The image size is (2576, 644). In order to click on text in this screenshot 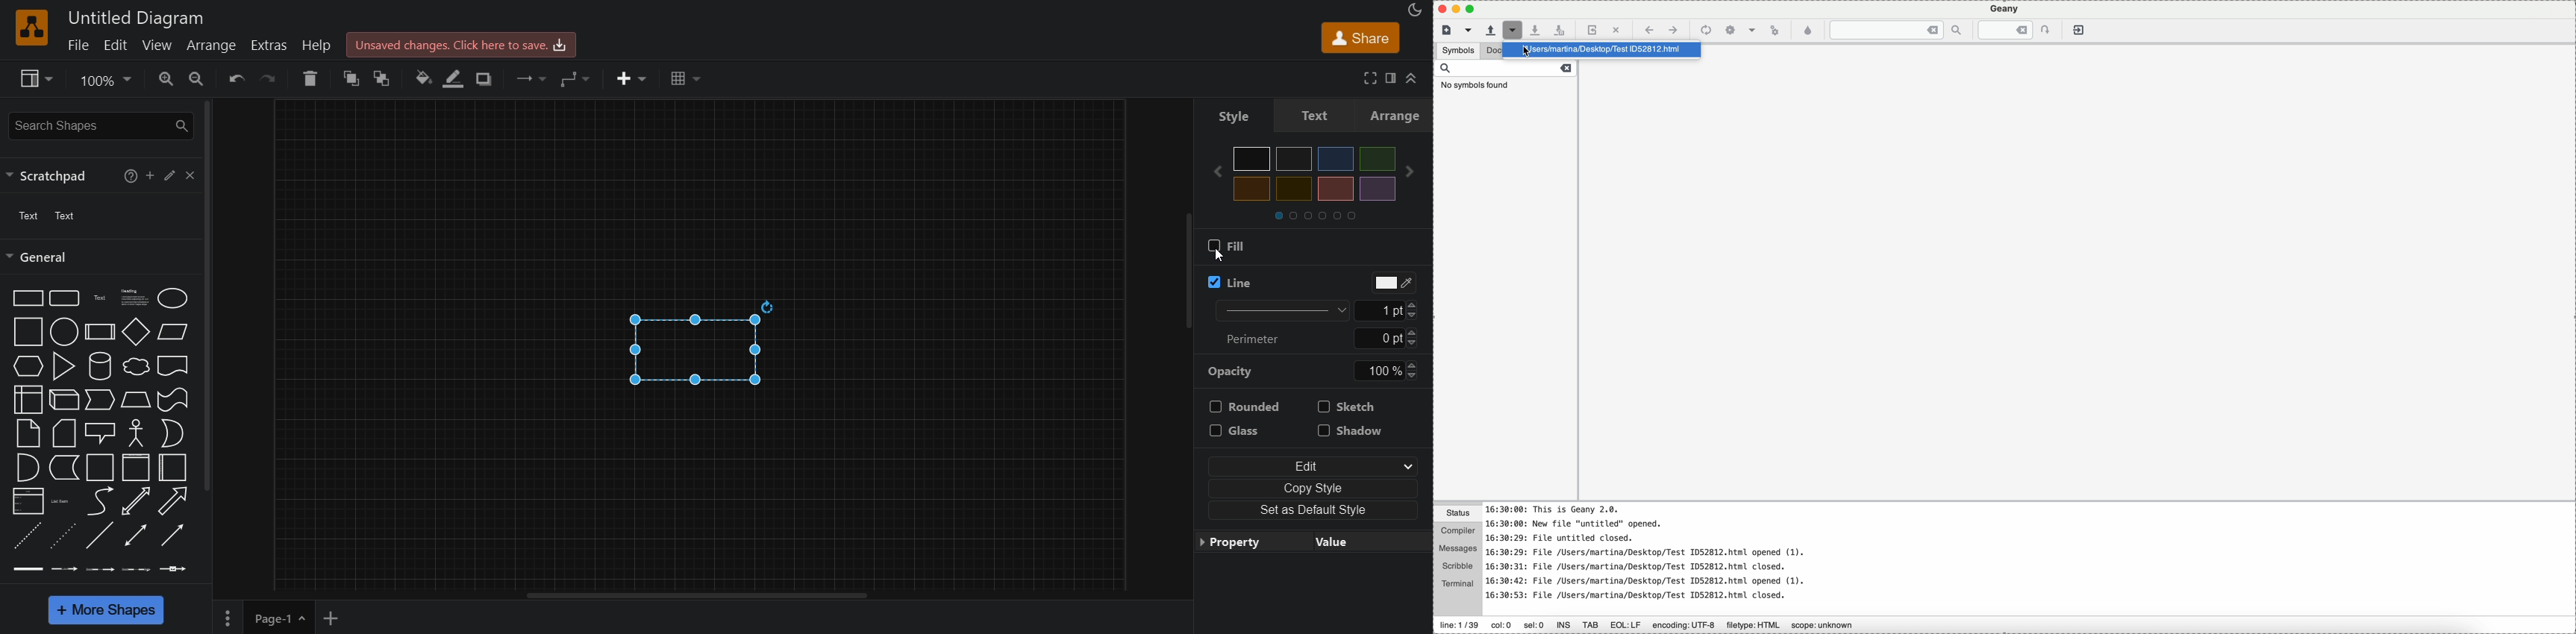, I will do `click(99, 298)`.